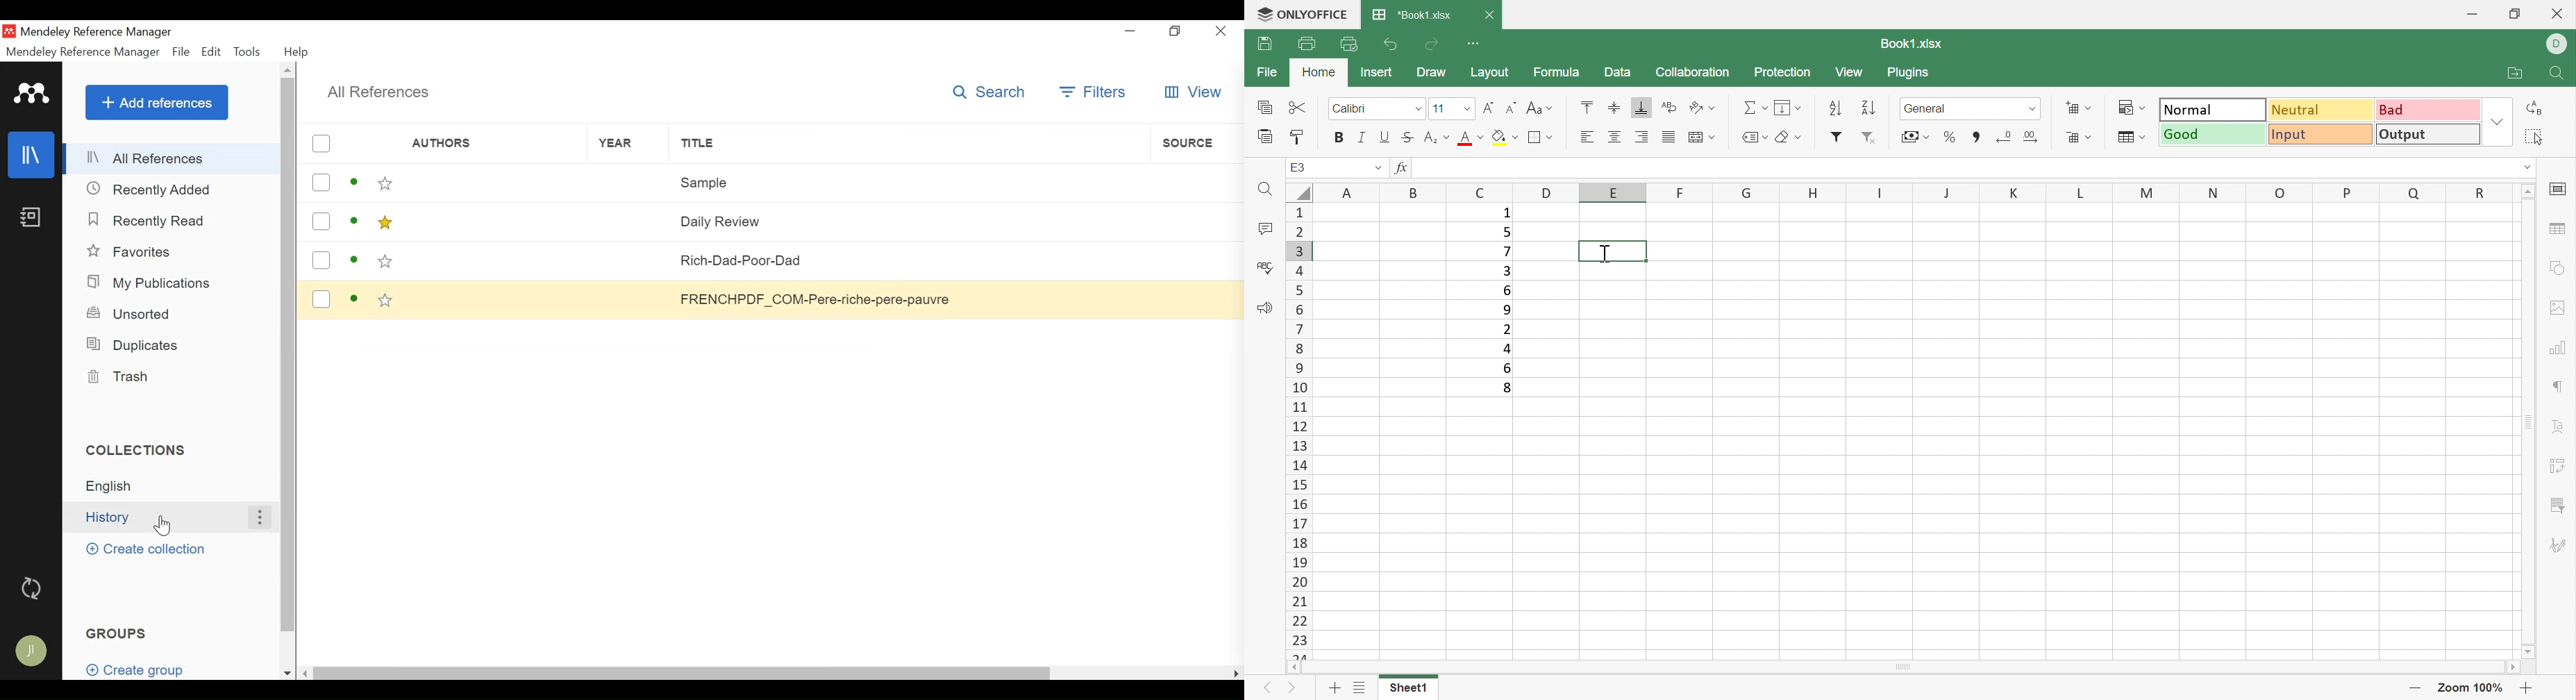 This screenshot has height=700, width=2576. I want to click on Open file location, so click(2518, 74).